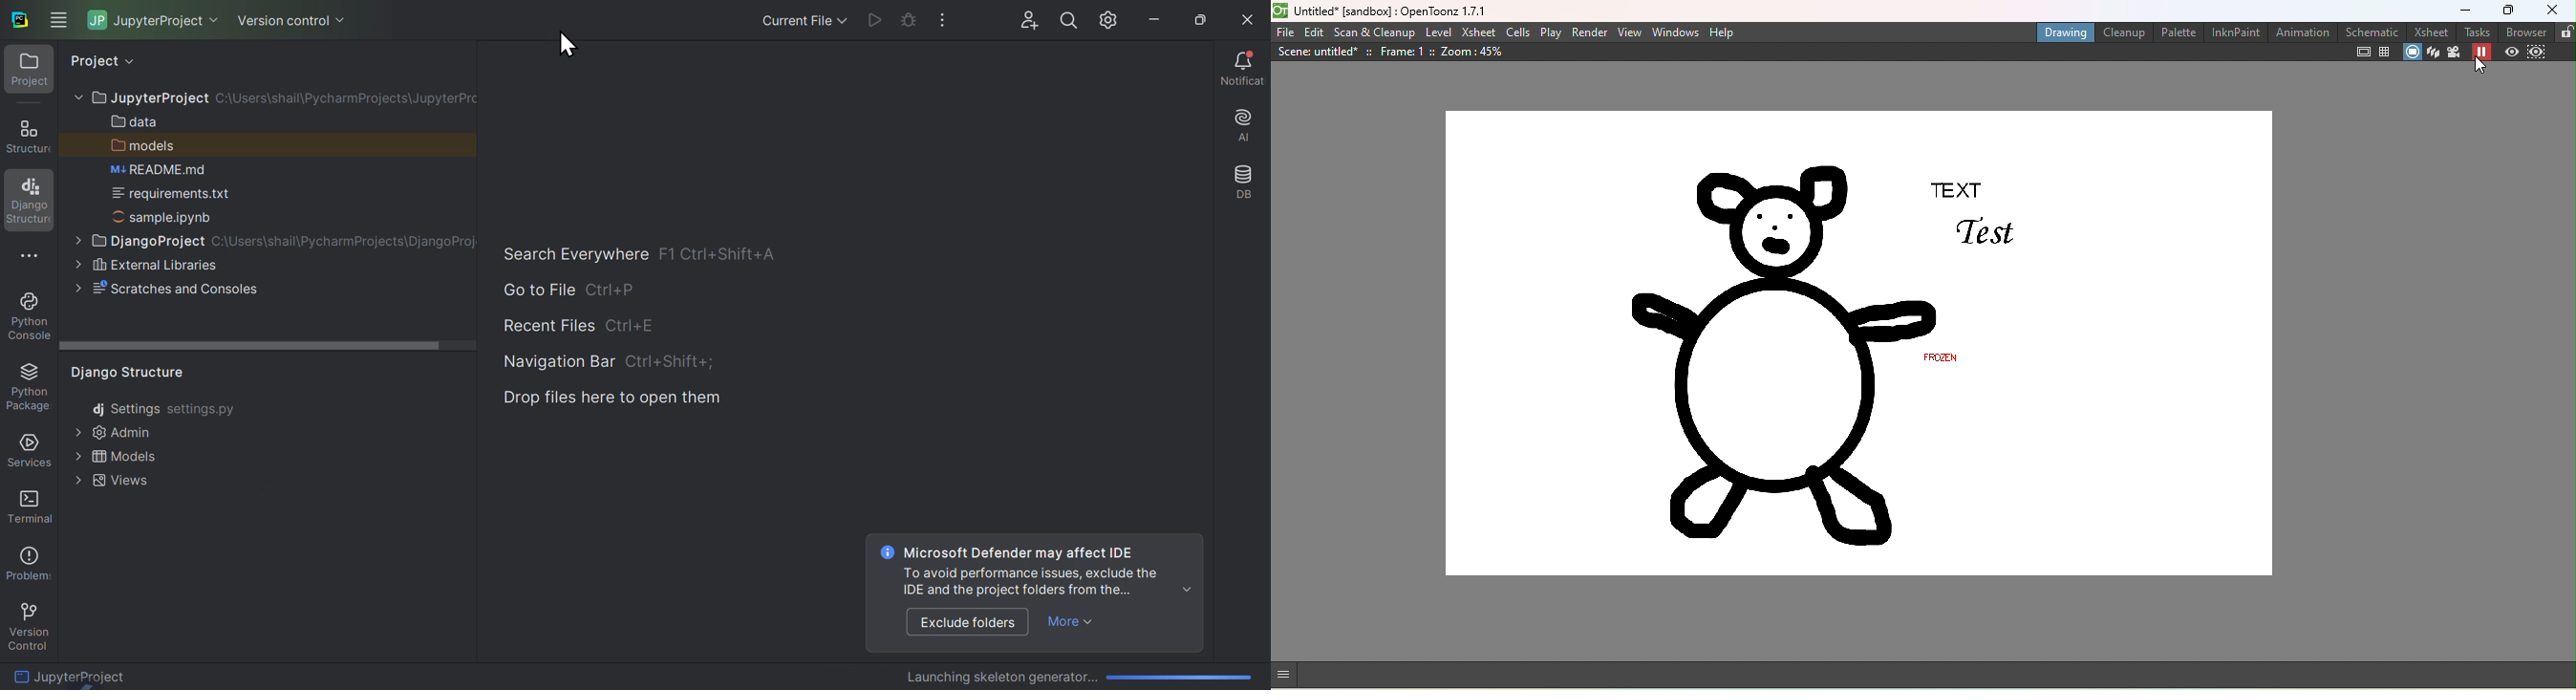 This screenshot has height=700, width=2576. What do you see at coordinates (26, 505) in the screenshot?
I see `Terminal` at bounding box center [26, 505].